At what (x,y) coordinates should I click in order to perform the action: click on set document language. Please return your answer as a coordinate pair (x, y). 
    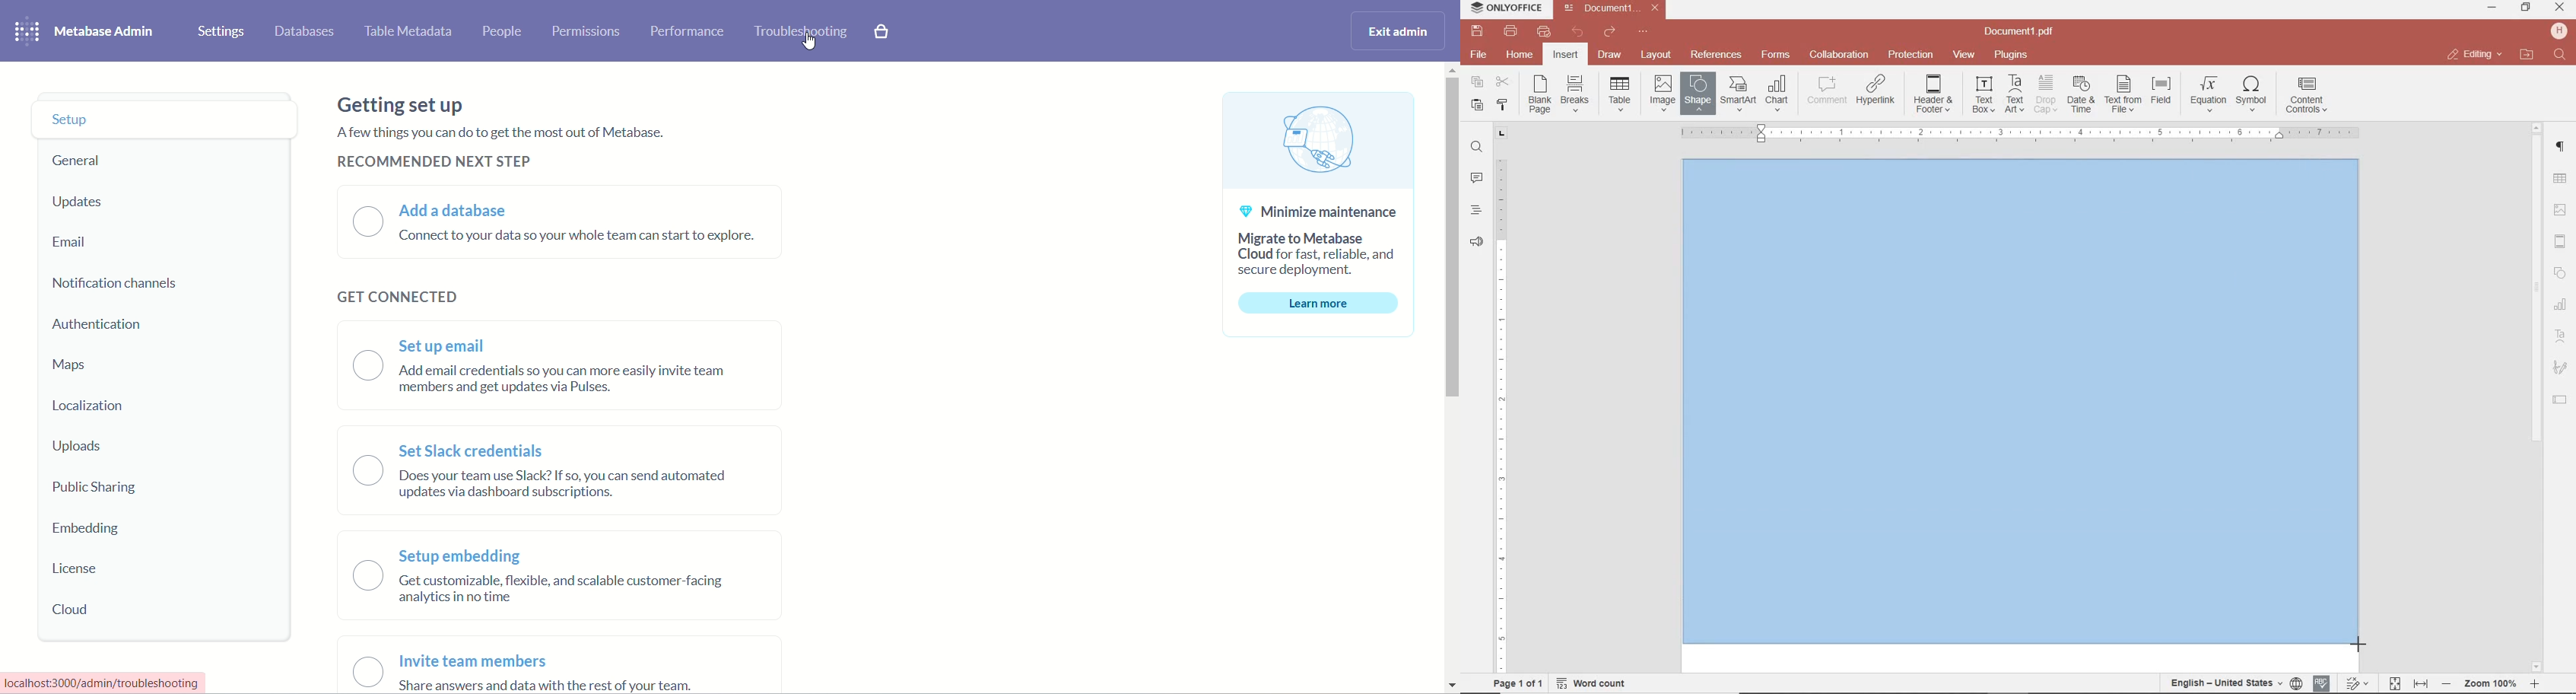
    Looking at the image, I should click on (2235, 683).